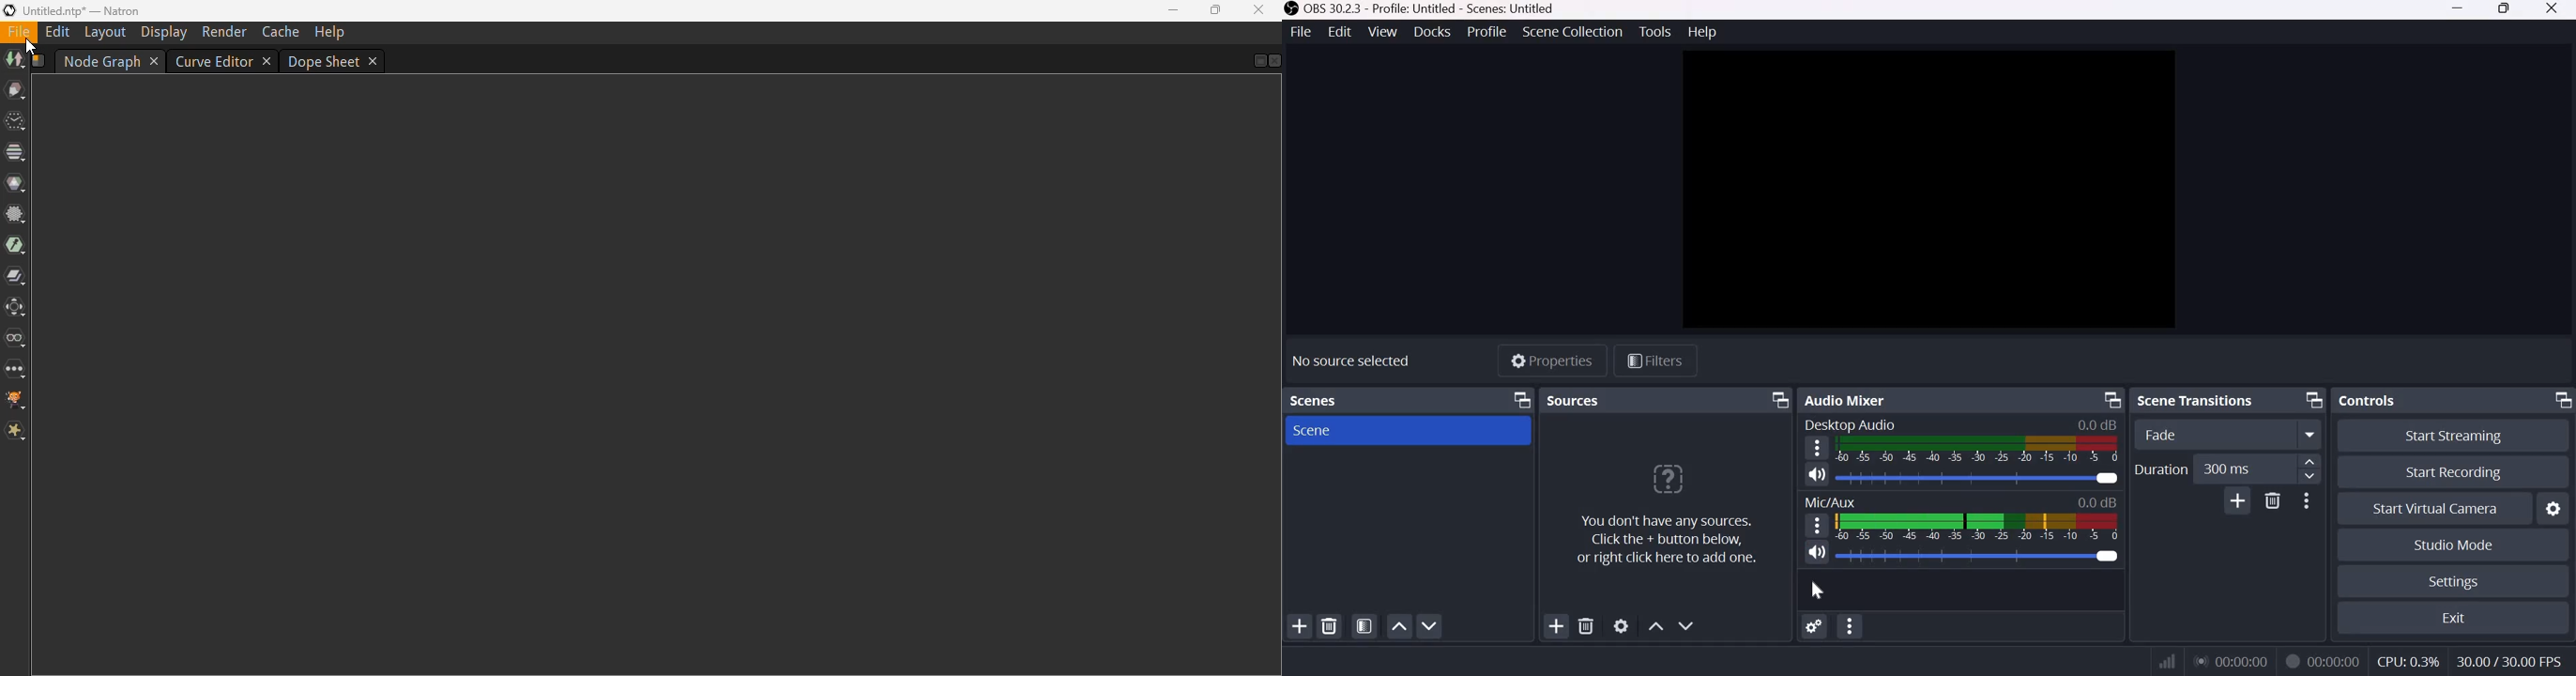  I want to click on Scenes, so click(1316, 399).